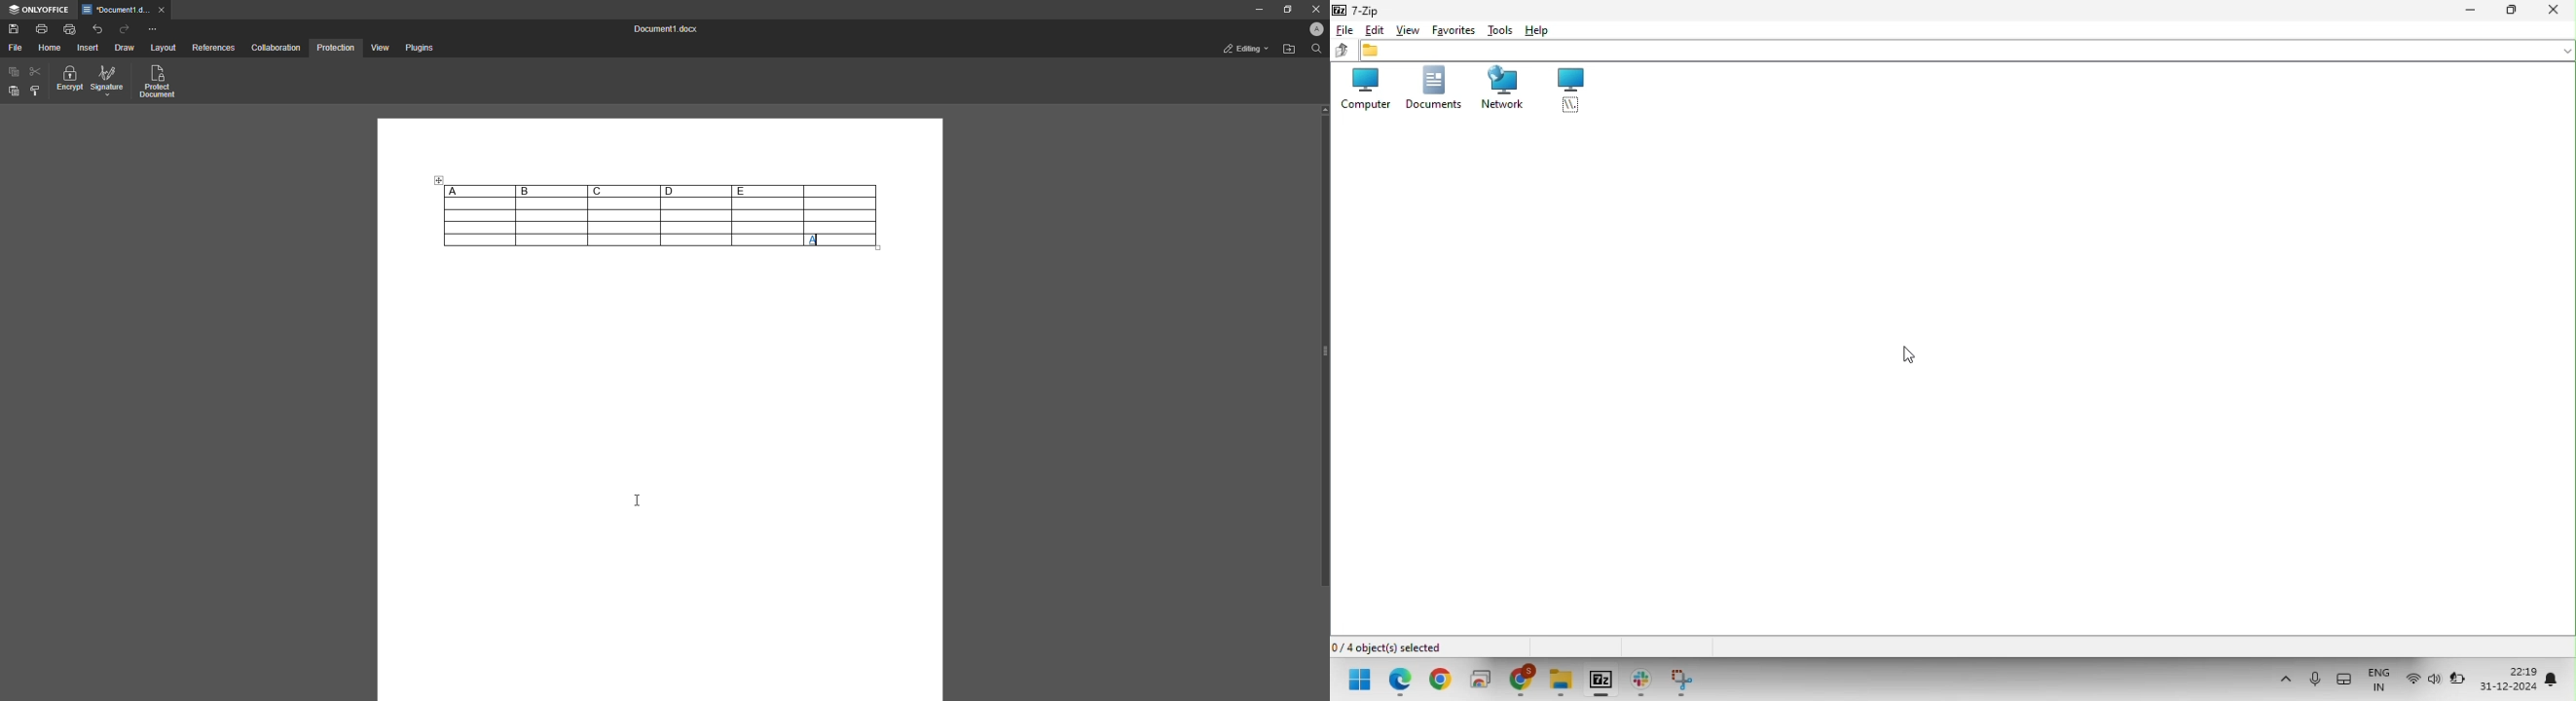  I want to click on vertical scrollbar, so click(1324, 346).